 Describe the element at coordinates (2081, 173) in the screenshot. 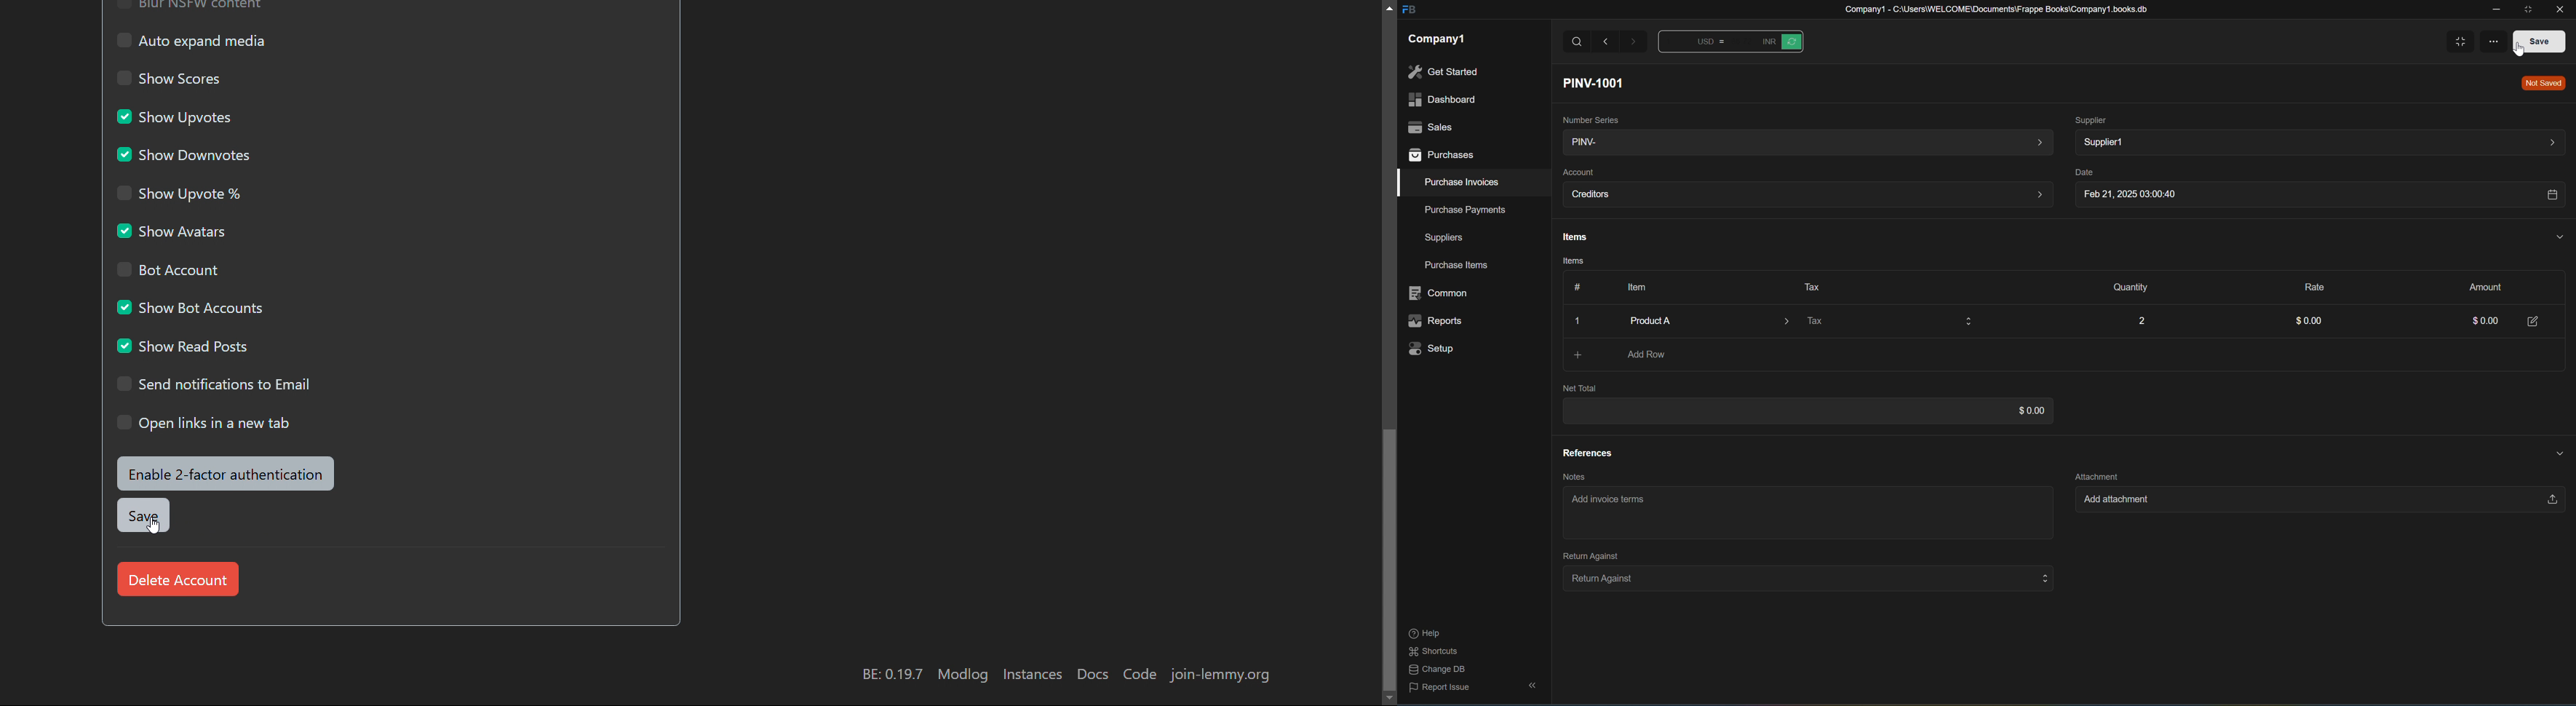

I see `Date` at that location.